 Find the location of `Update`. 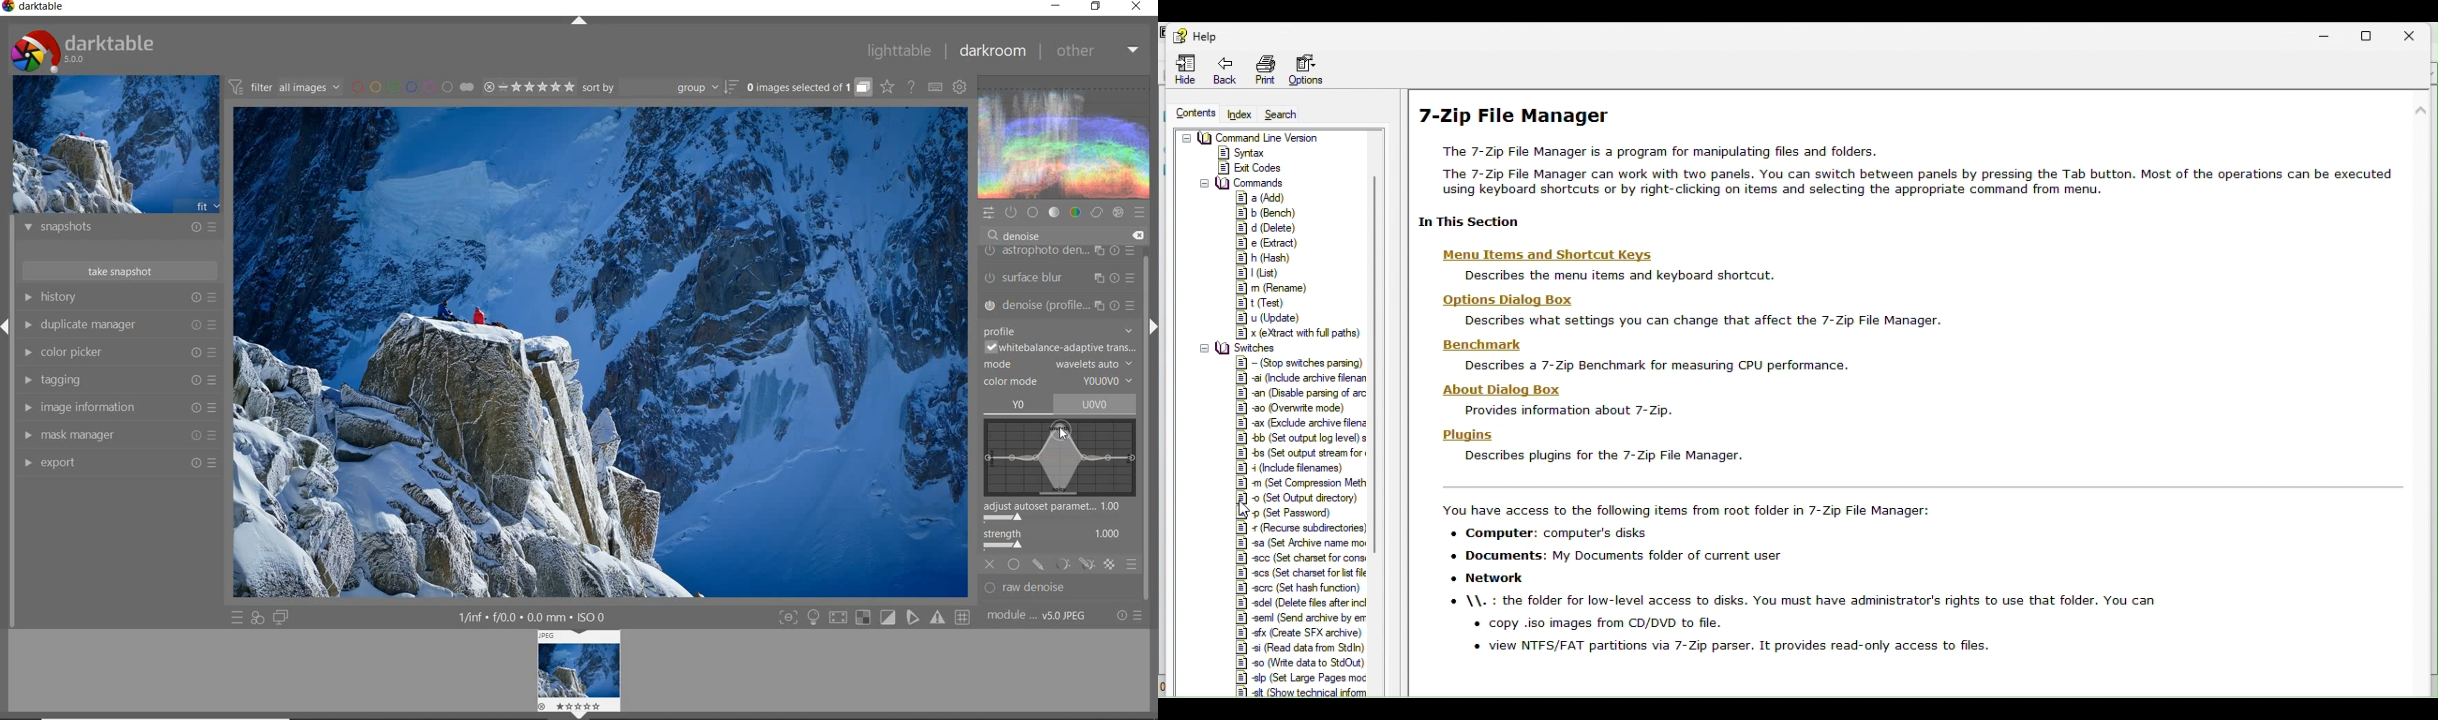

Update is located at coordinates (1266, 319).